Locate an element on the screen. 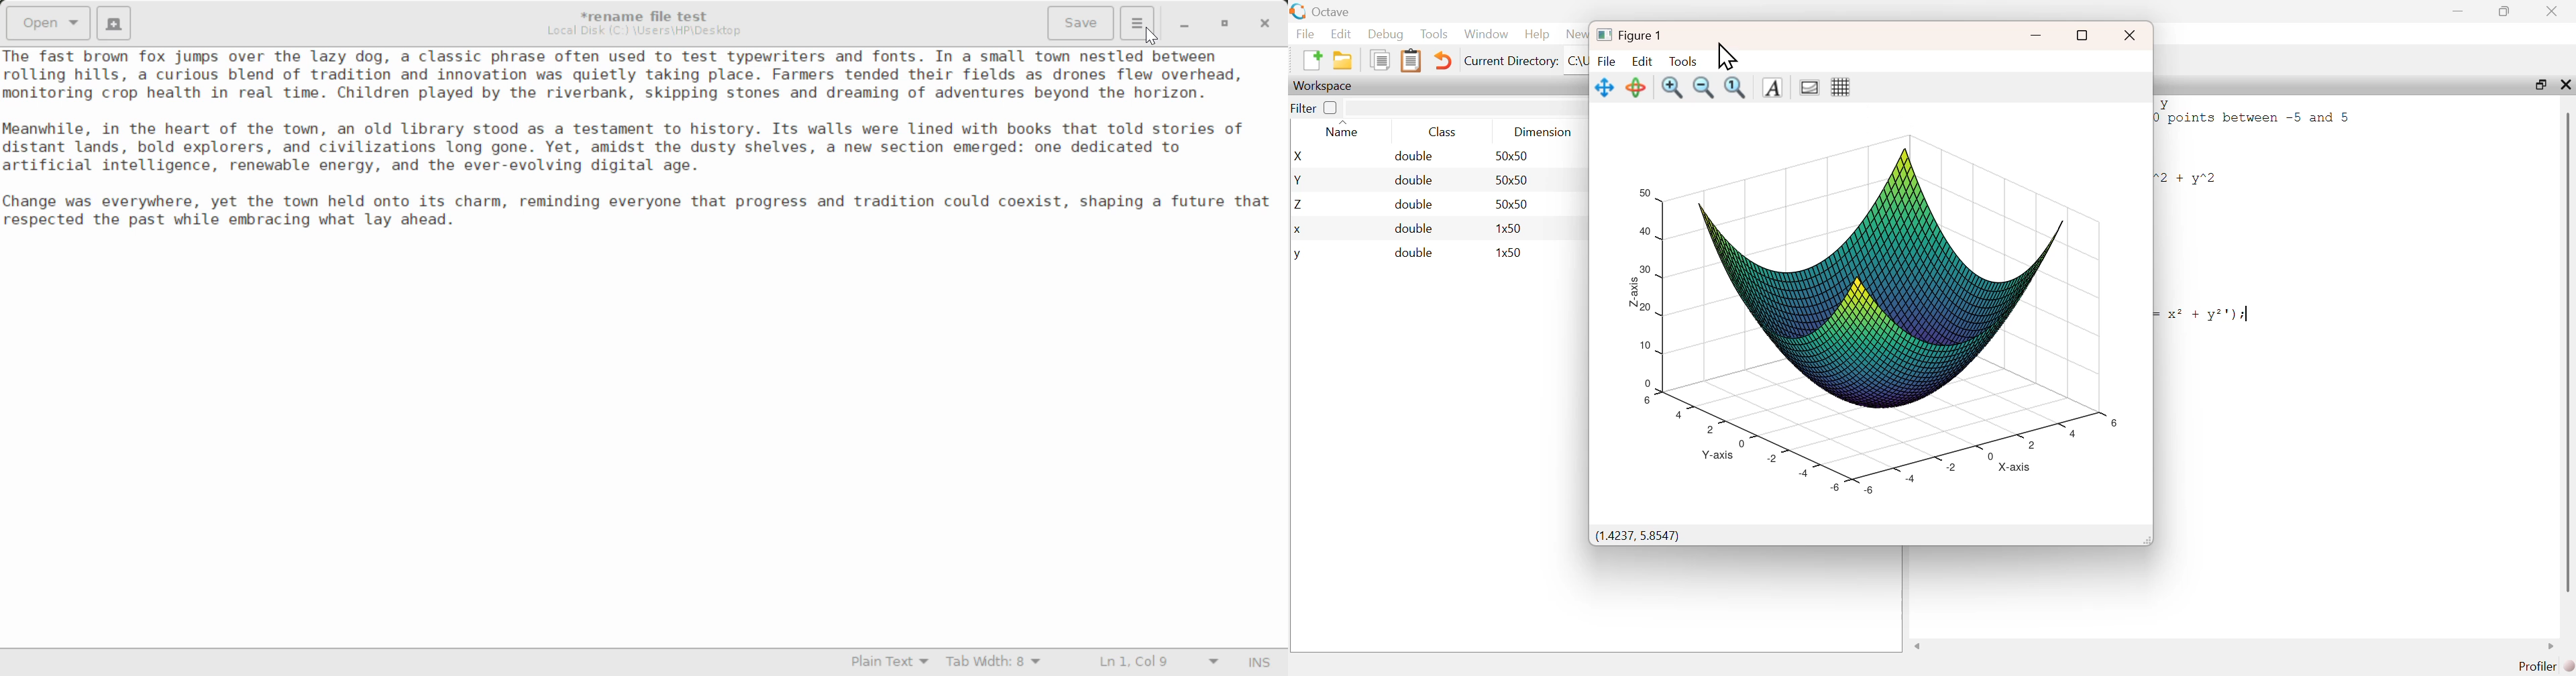 The height and width of the screenshot is (700, 2576). Close Window is located at coordinates (1263, 23).